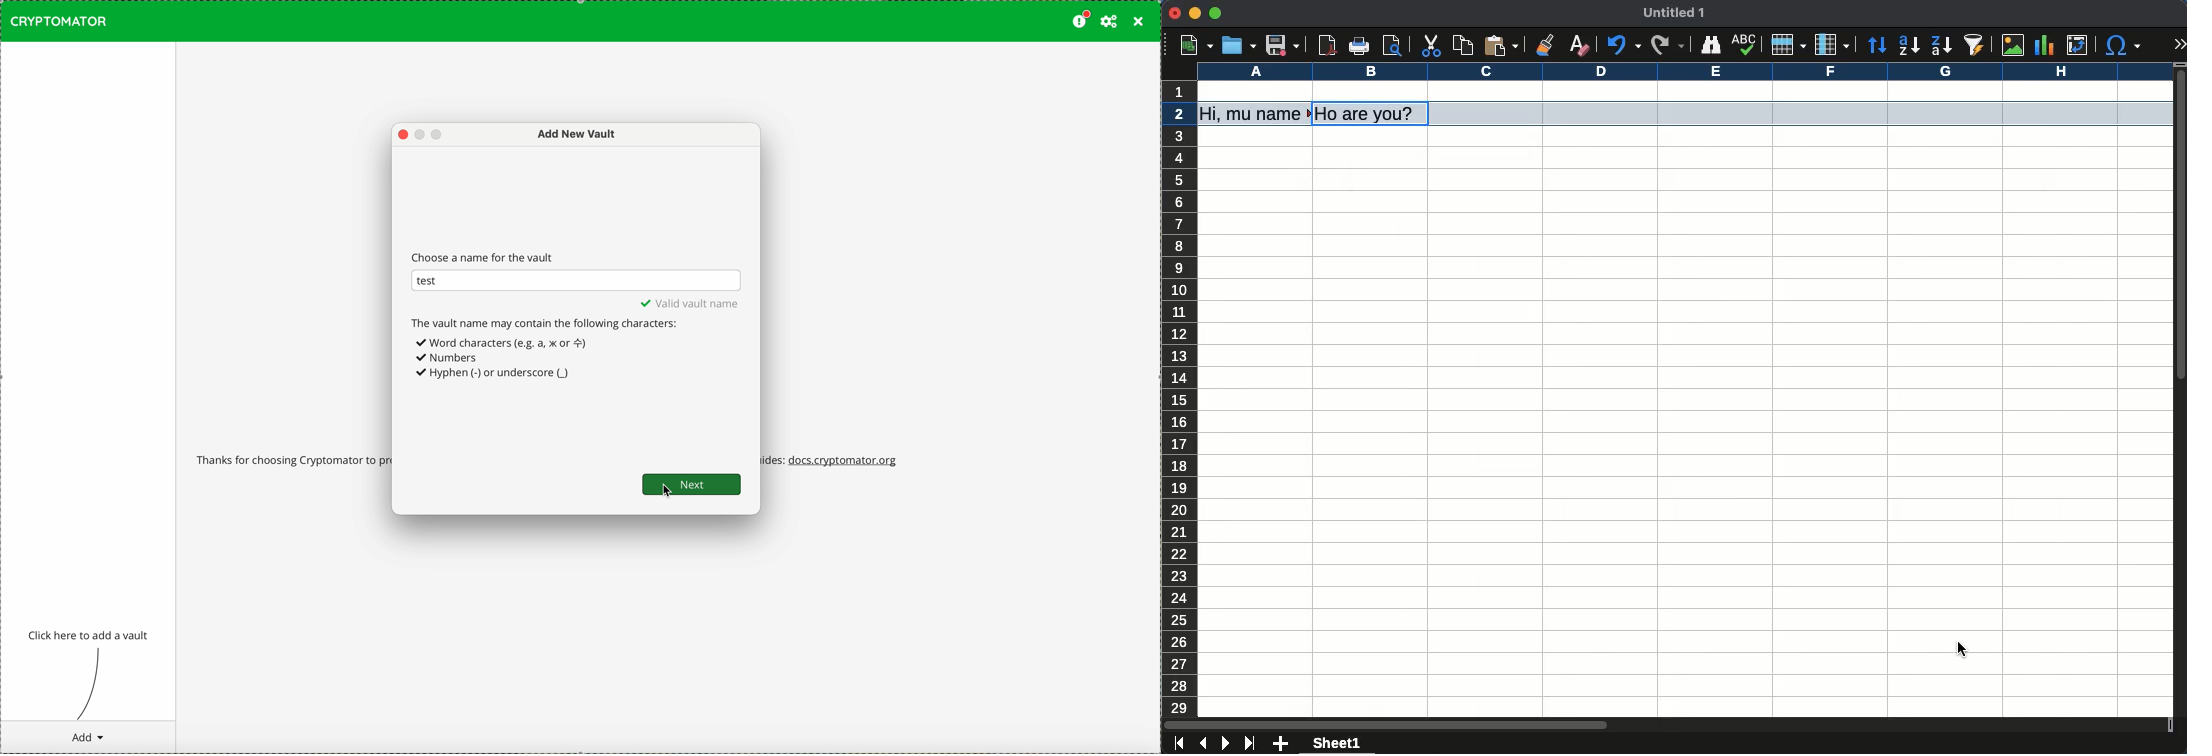 The height and width of the screenshot is (756, 2212). What do you see at coordinates (1194, 13) in the screenshot?
I see `minimize` at bounding box center [1194, 13].